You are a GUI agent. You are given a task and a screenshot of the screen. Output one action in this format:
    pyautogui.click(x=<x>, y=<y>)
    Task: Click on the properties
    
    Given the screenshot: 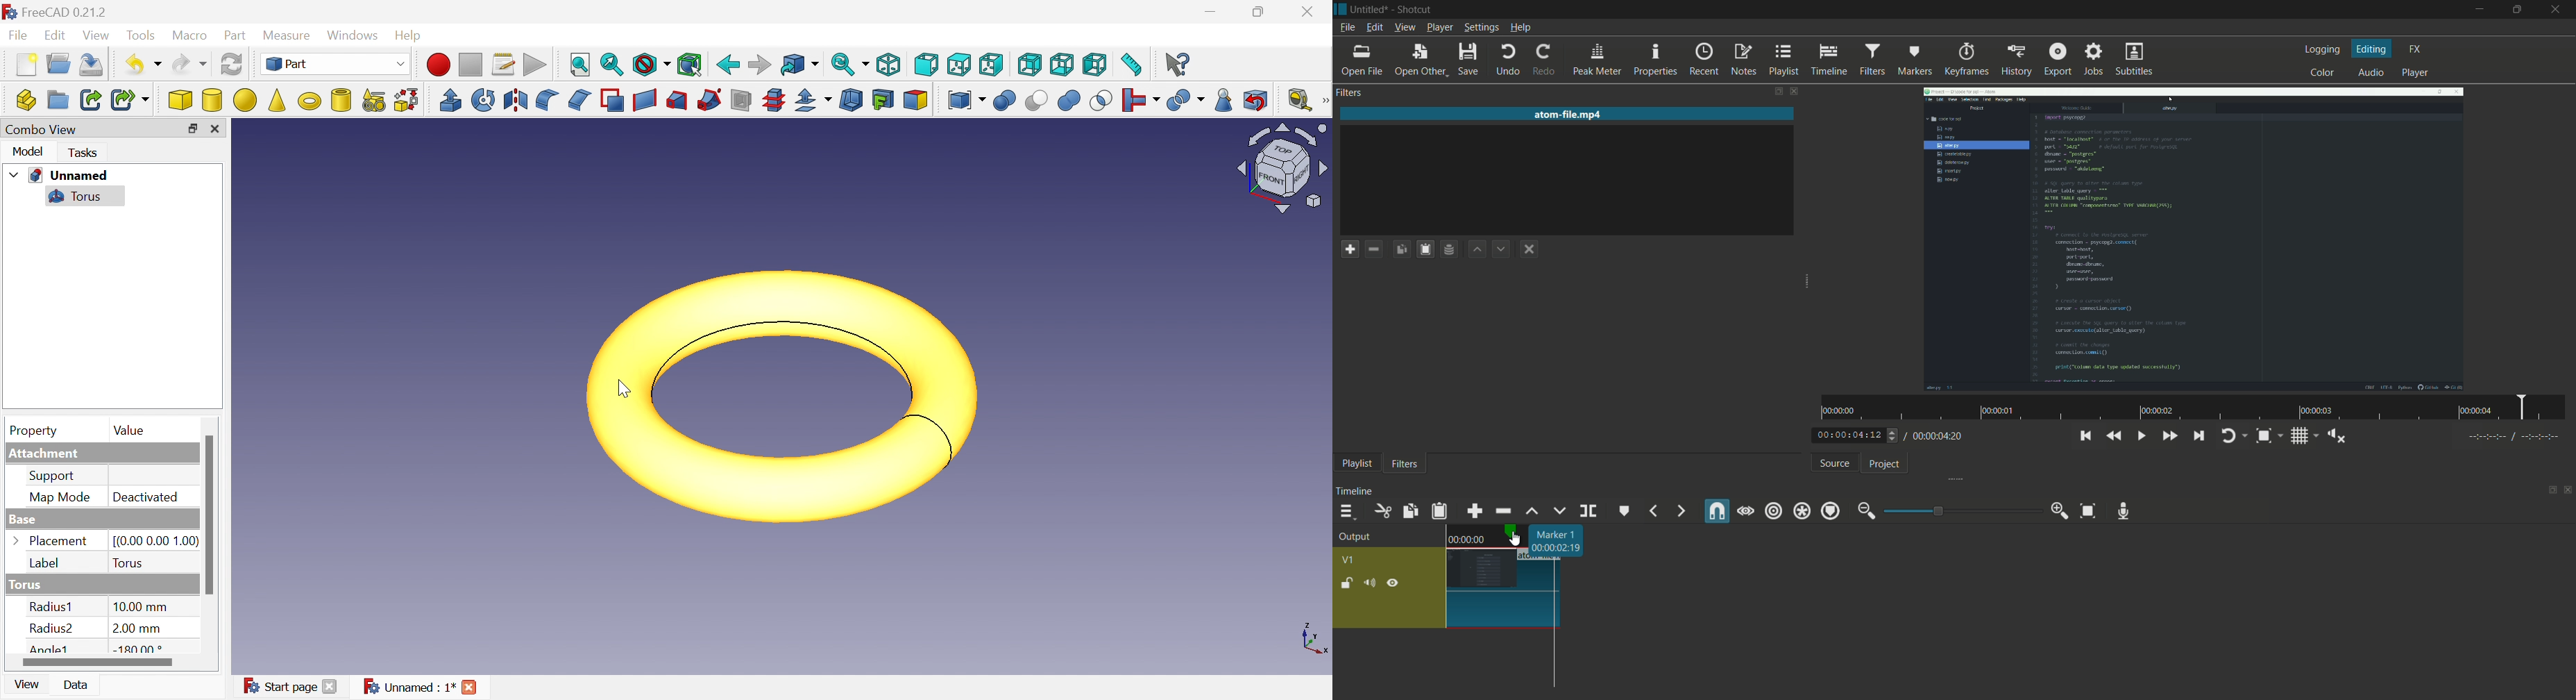 What is the action you would take?
    pyautogui.click(x=1654, y=60)
    